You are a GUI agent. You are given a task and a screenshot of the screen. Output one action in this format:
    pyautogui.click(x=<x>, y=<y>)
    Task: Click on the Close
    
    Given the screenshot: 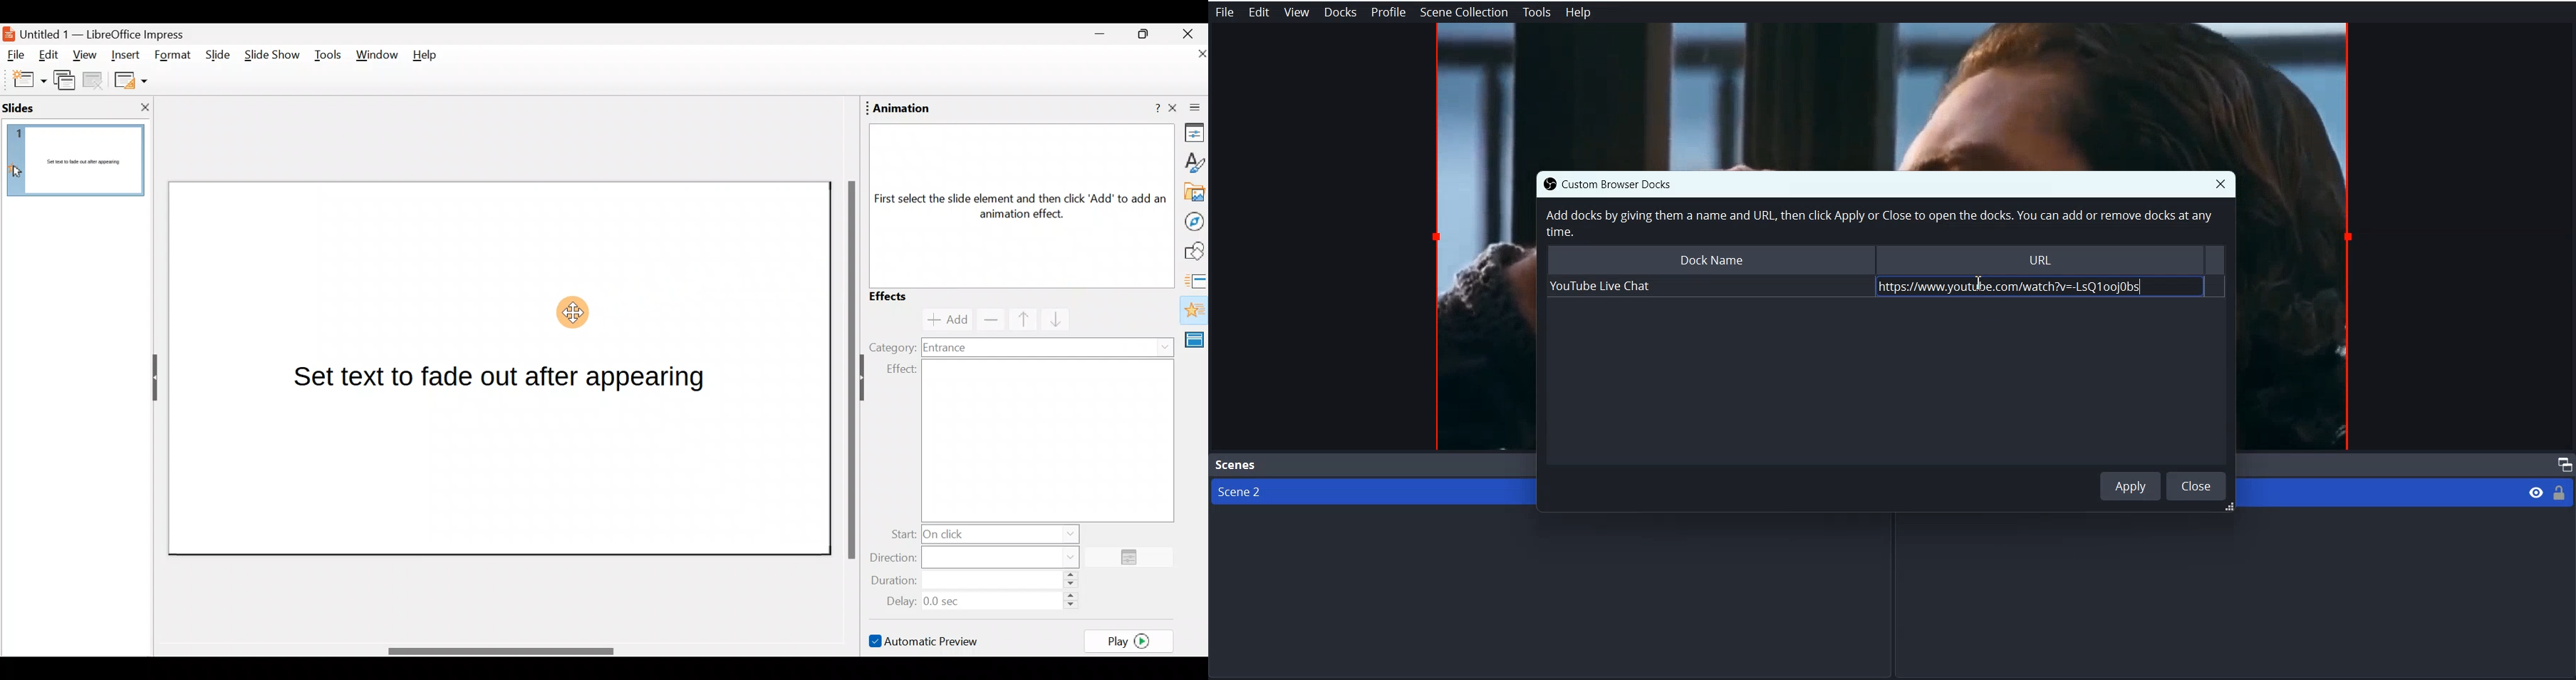 What is the action you would take?
    pyautogui.click(x=2221, y=183)
    